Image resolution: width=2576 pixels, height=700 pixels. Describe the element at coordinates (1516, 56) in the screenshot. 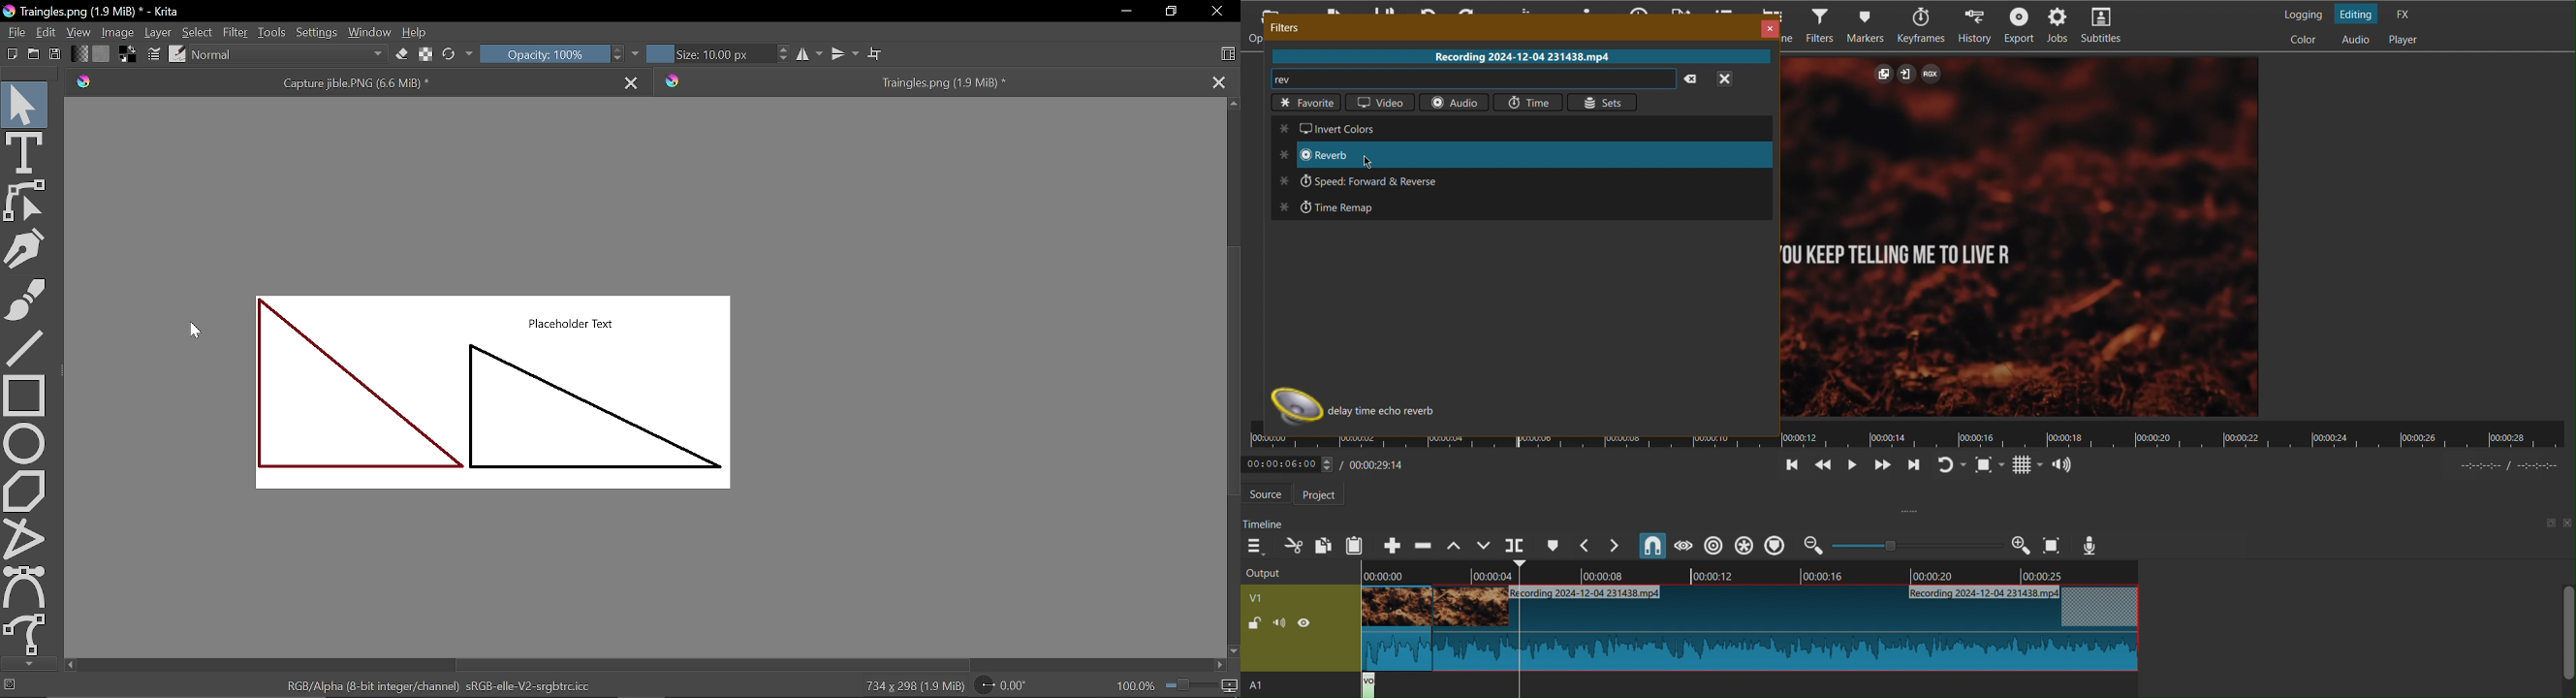

I see `Recording 2024-12-04 231438.mp4` at that location.